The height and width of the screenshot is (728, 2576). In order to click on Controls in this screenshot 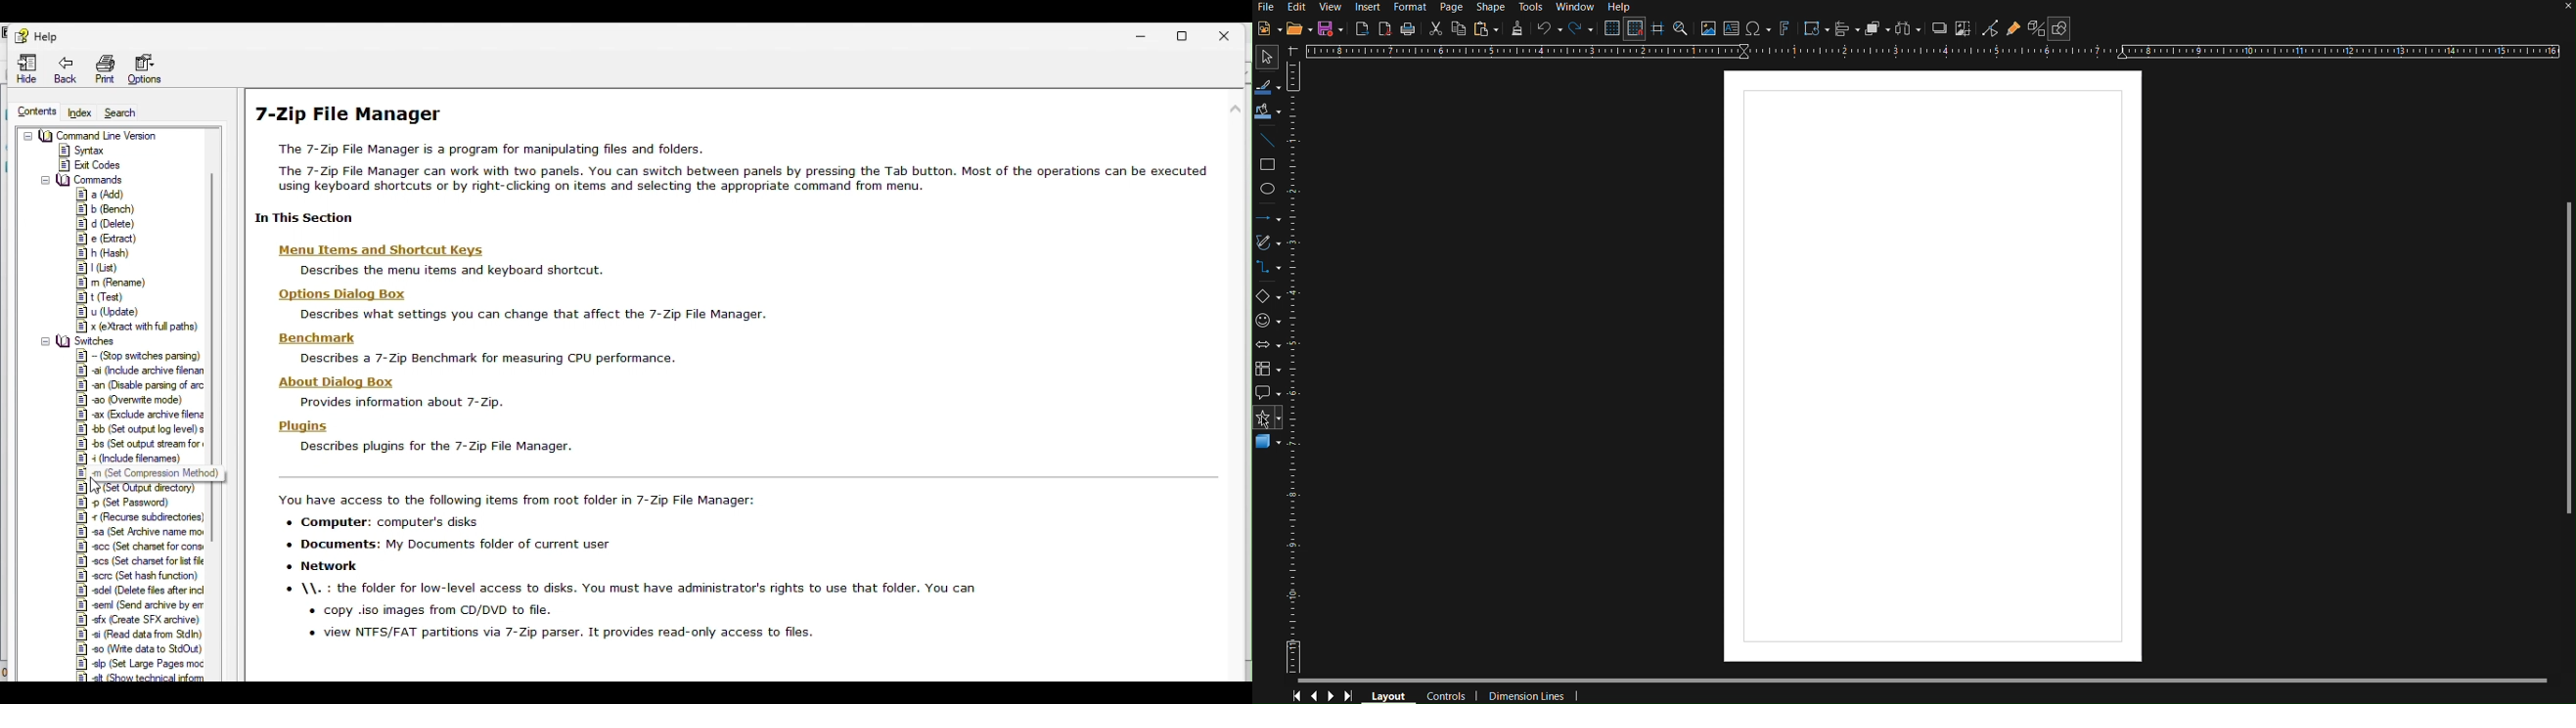, I will do `click(1323, 696)`.